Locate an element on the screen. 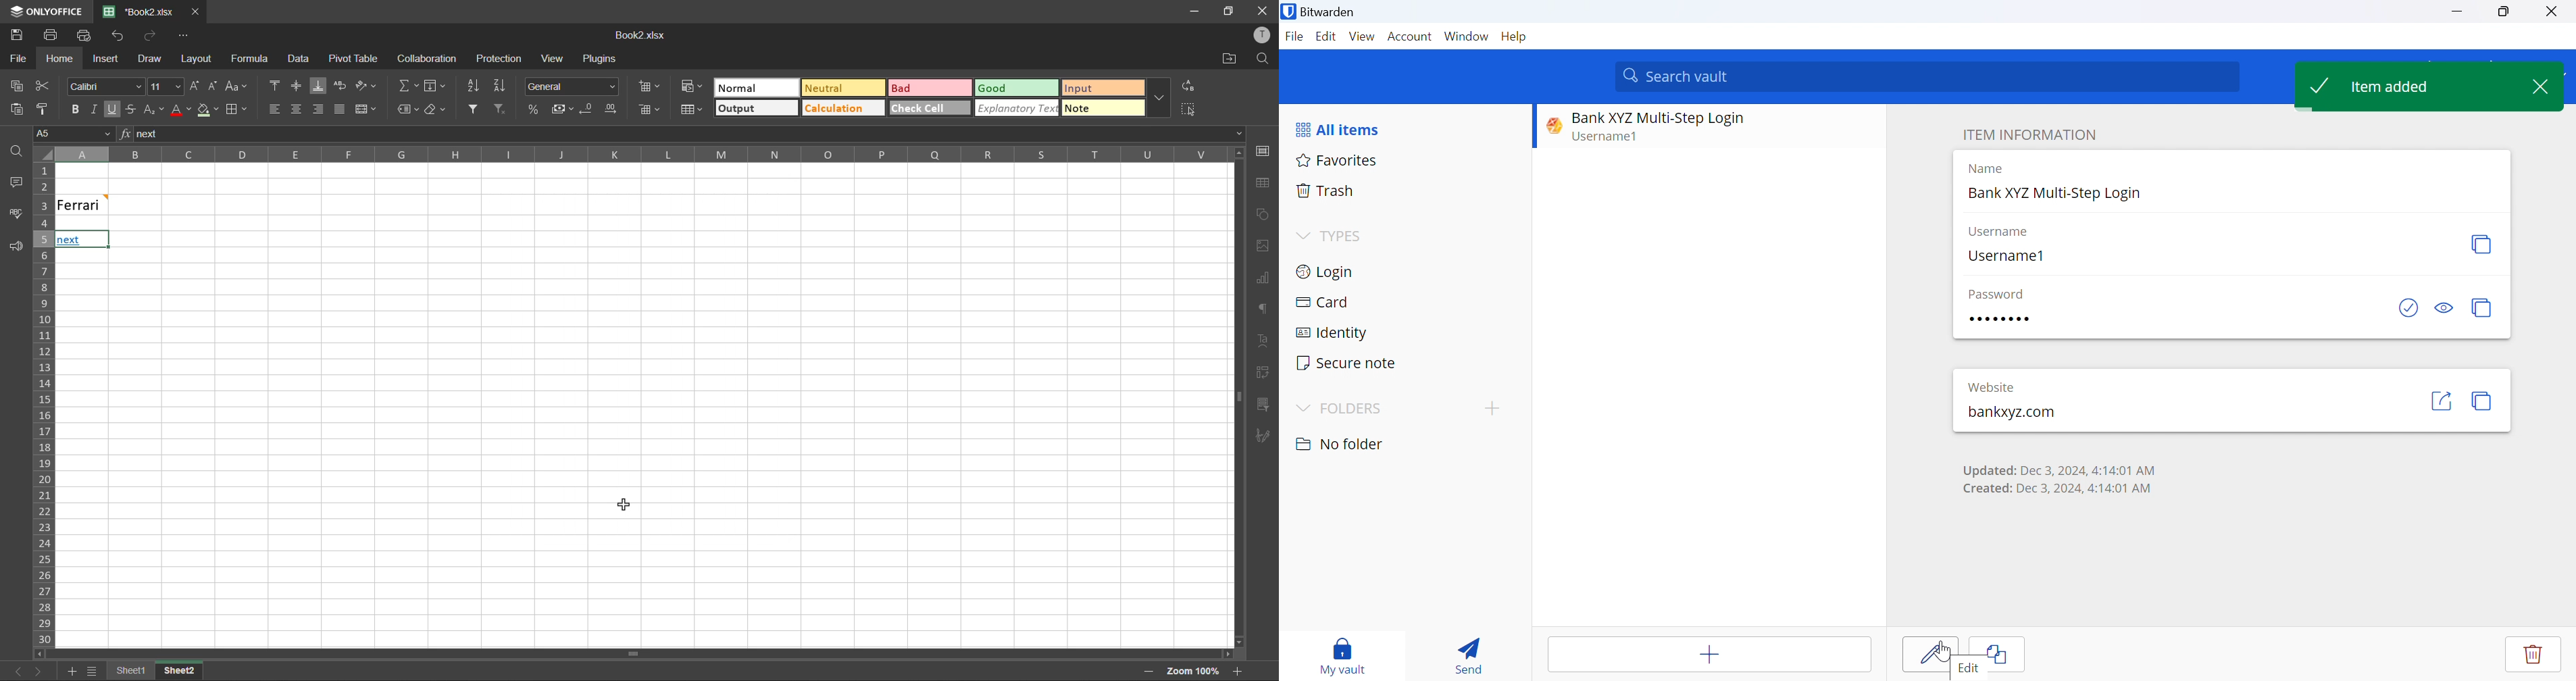  Account is located at coordinates (1411, 37).